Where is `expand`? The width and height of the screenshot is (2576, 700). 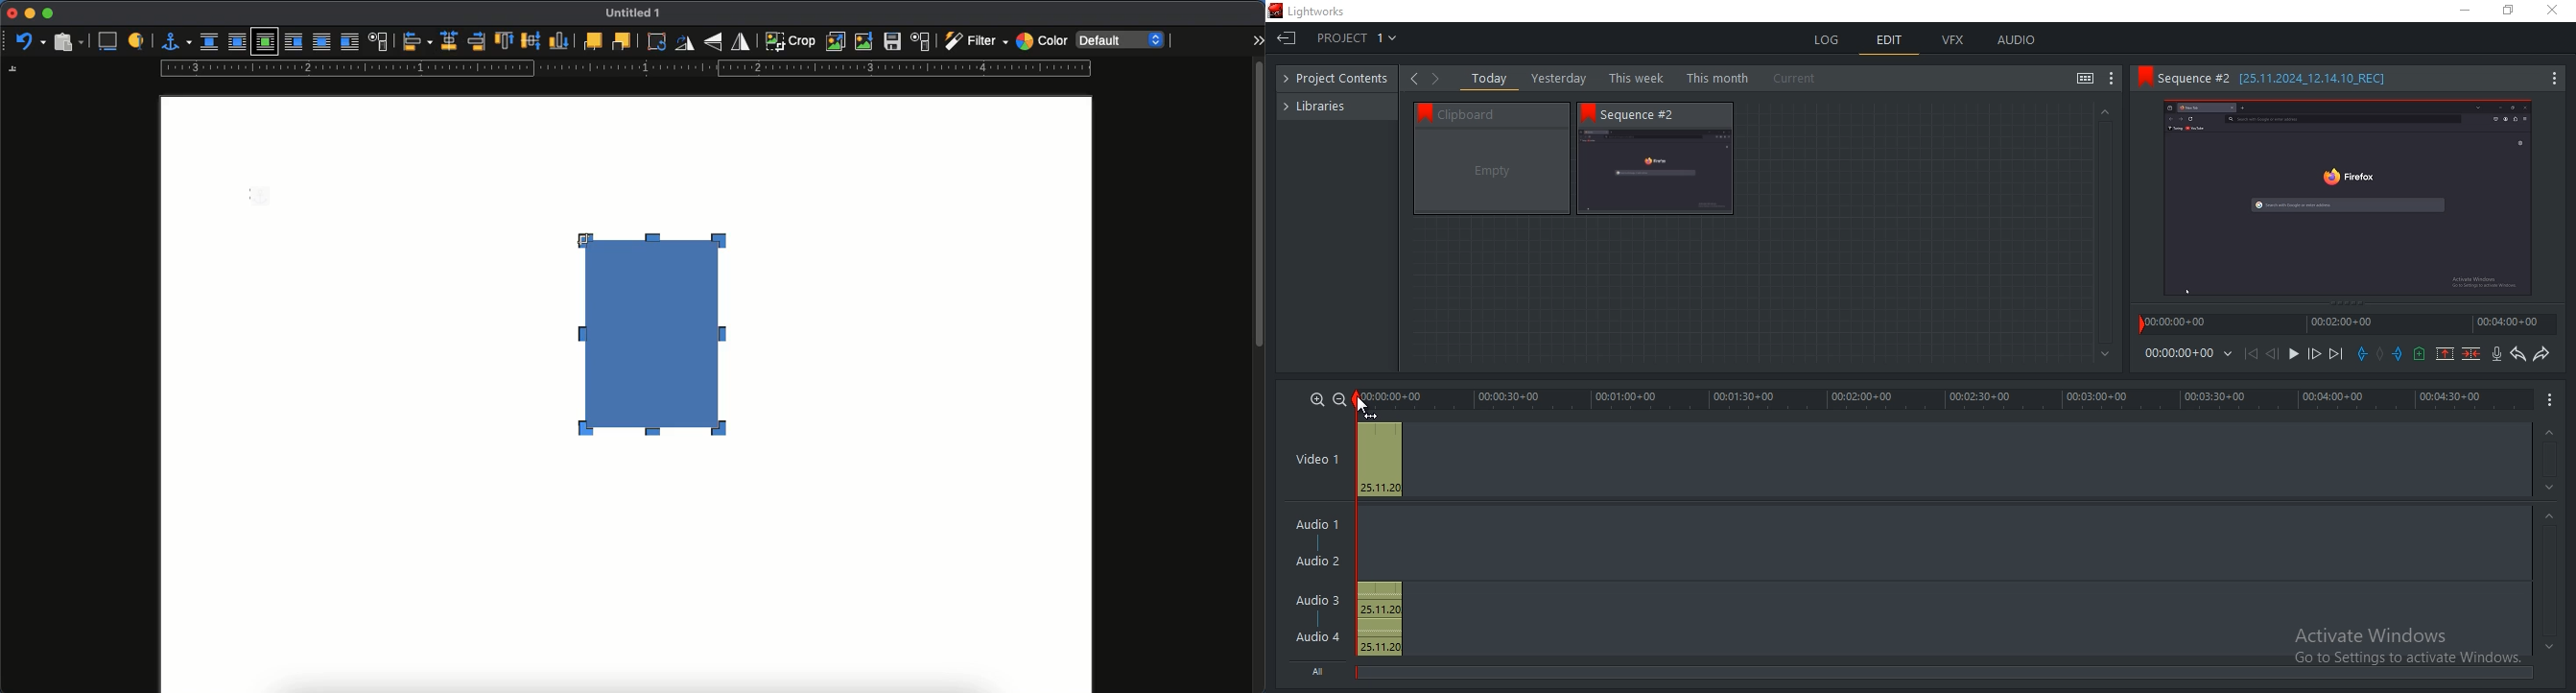 expand is located at coordinates (1258, 40).